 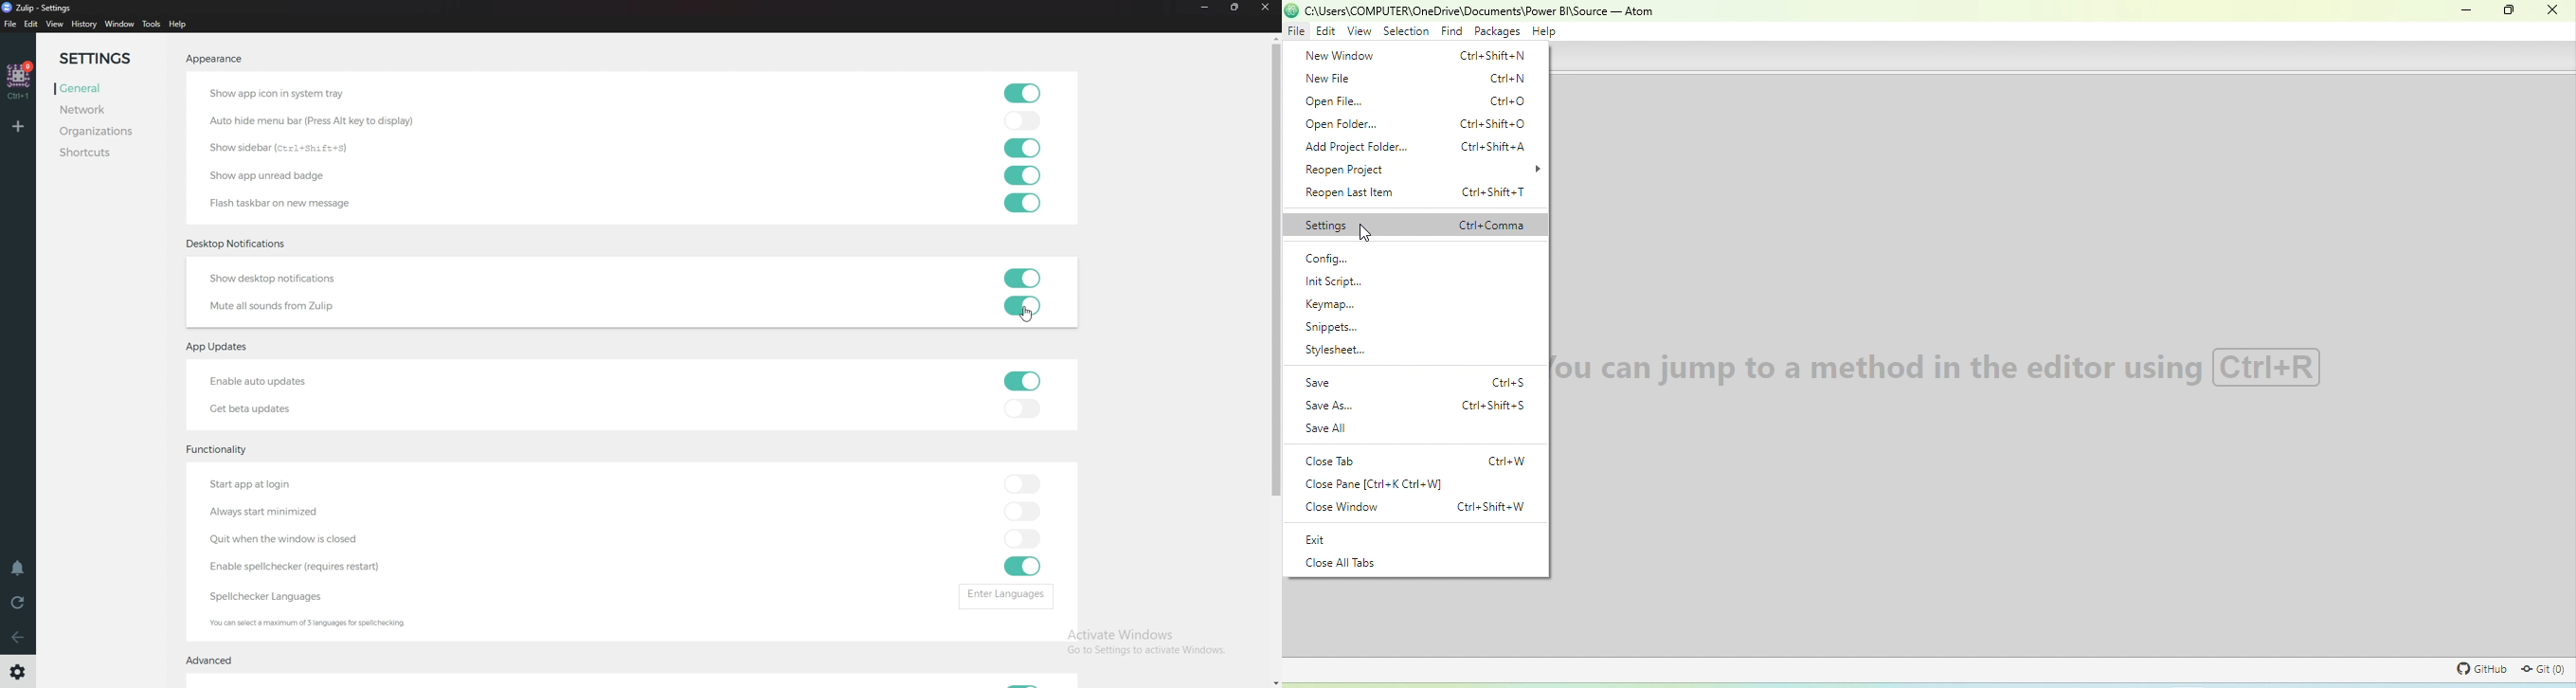 I want to click on new file, so click(x=1415, y=79).